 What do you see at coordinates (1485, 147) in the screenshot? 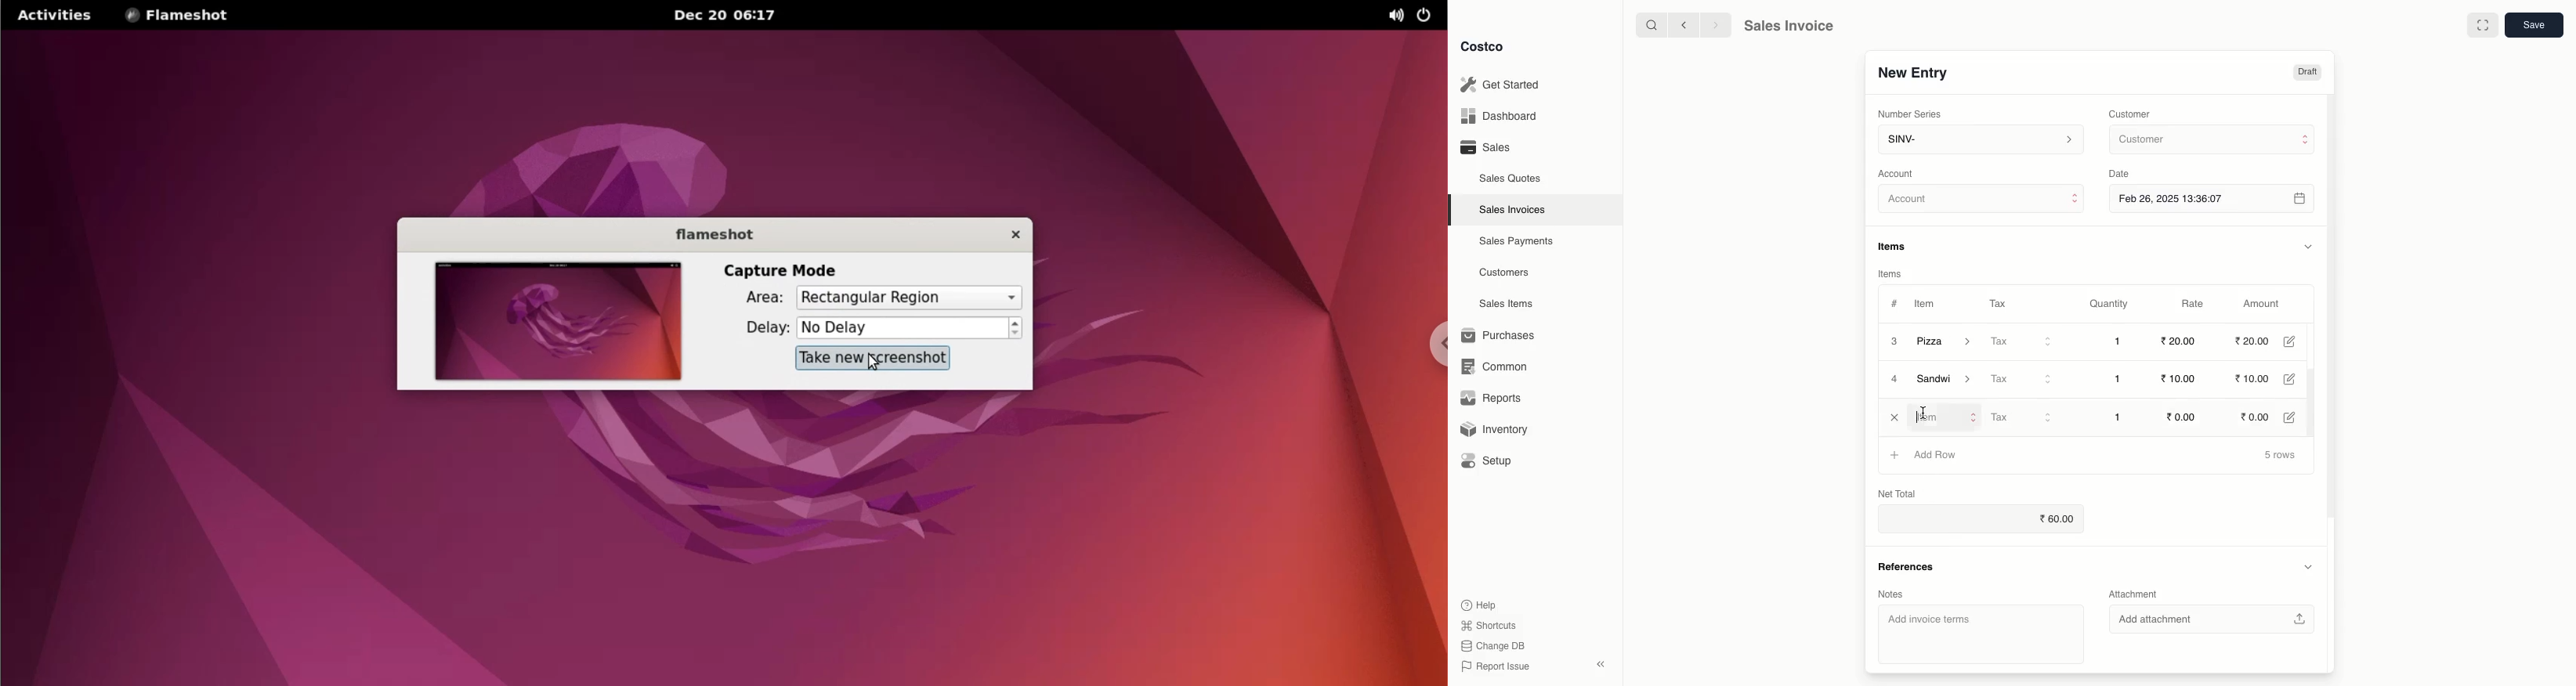
I see `Sales` at bounding box center [1485, 147].